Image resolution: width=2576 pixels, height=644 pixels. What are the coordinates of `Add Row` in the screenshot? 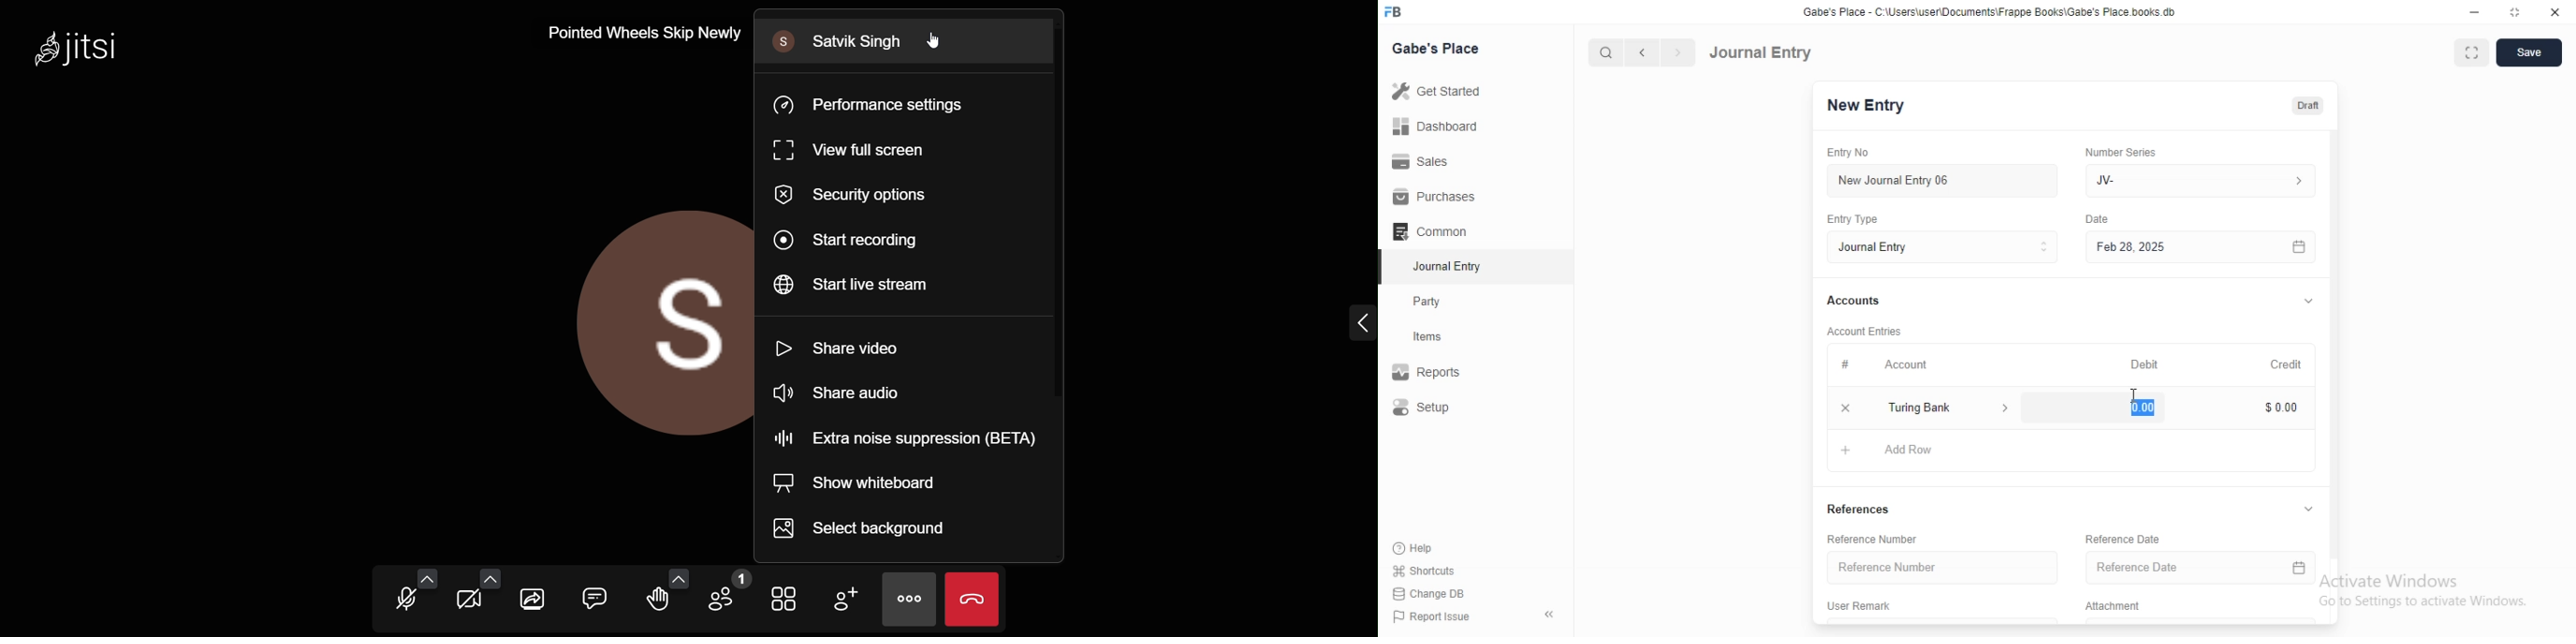 It's located at (1895, 452).